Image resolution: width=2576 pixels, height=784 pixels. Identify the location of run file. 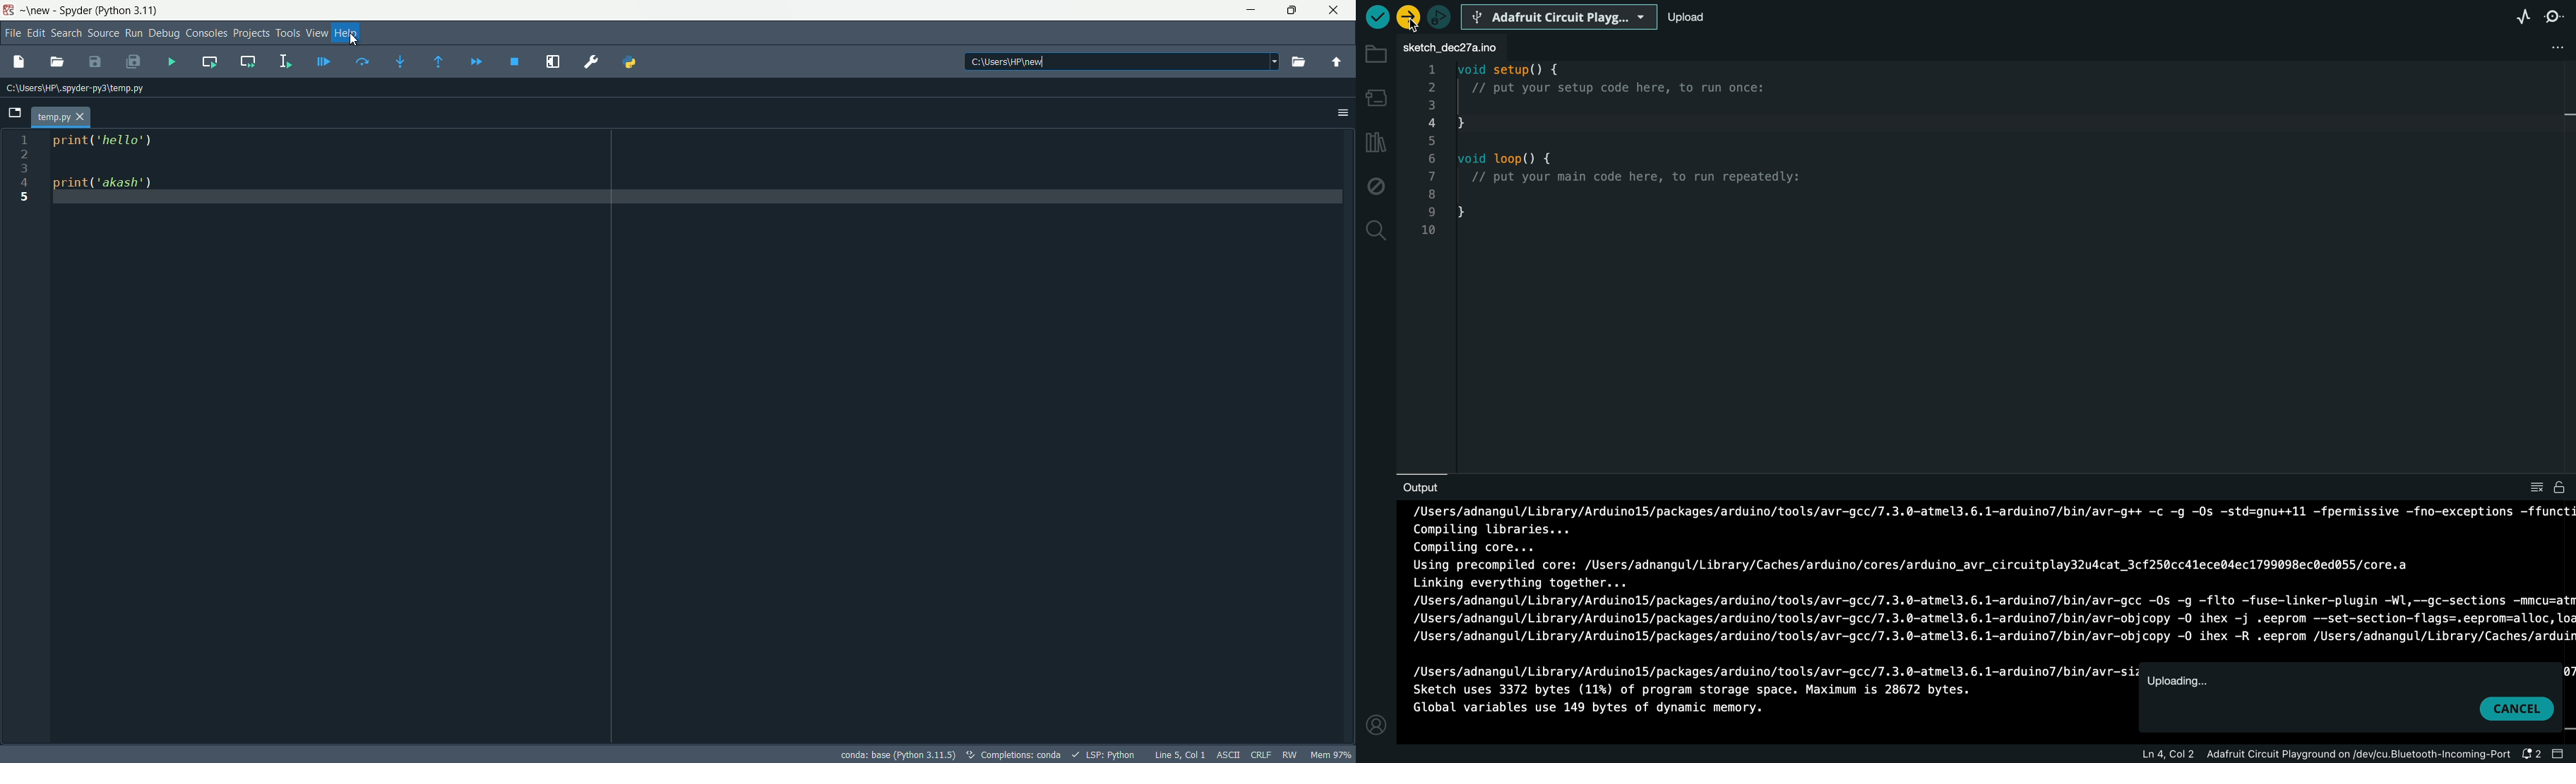
(172, 62).